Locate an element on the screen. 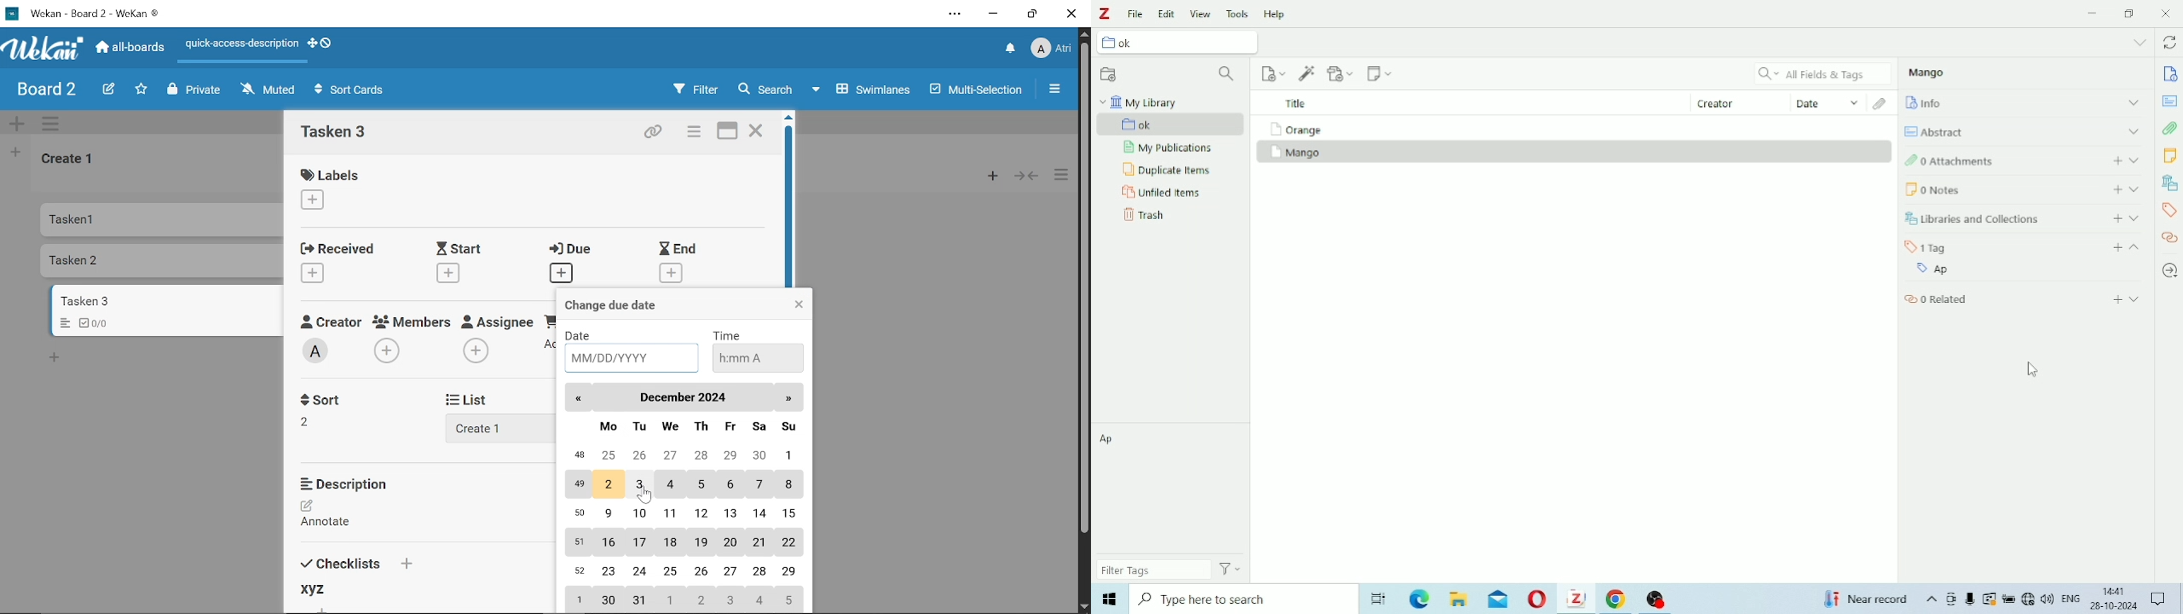 The image size is (2184, 616). Edit is located at coordinates (1167, 15).